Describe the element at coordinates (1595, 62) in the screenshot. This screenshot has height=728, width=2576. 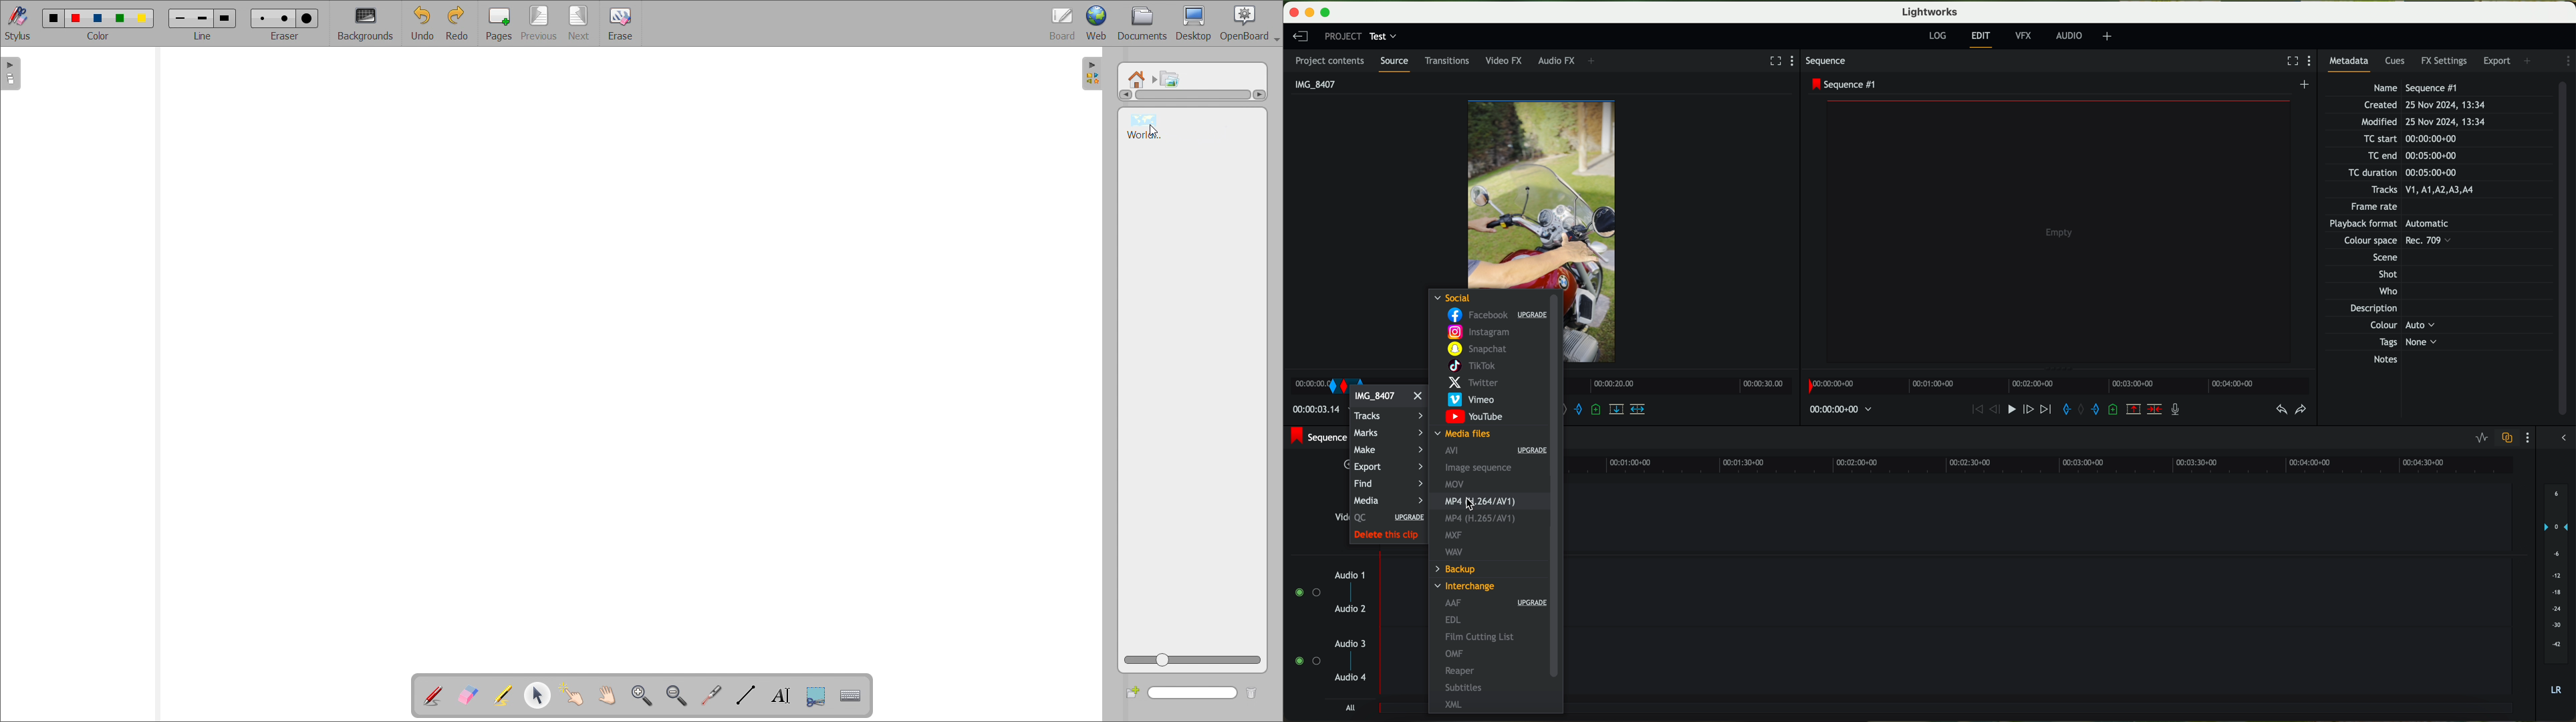
I see `+` at that location.